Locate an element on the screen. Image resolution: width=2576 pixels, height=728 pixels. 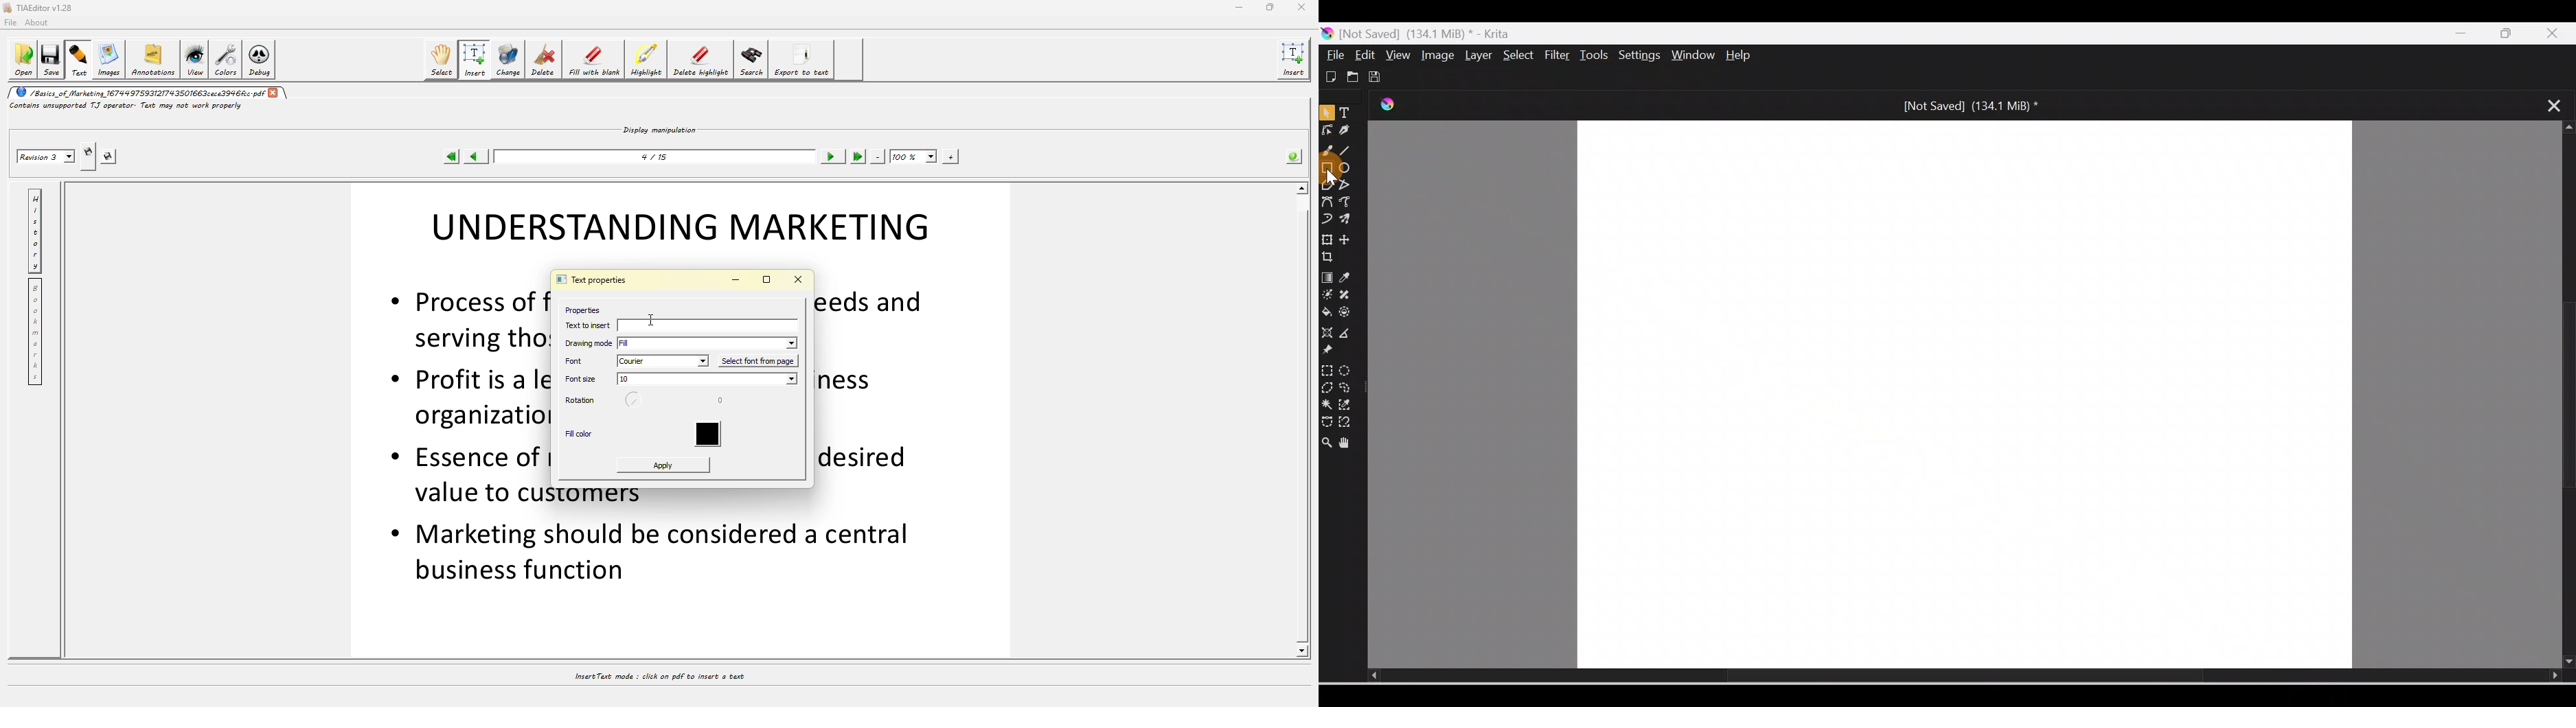
Close is located at coordinates (2559, 31).